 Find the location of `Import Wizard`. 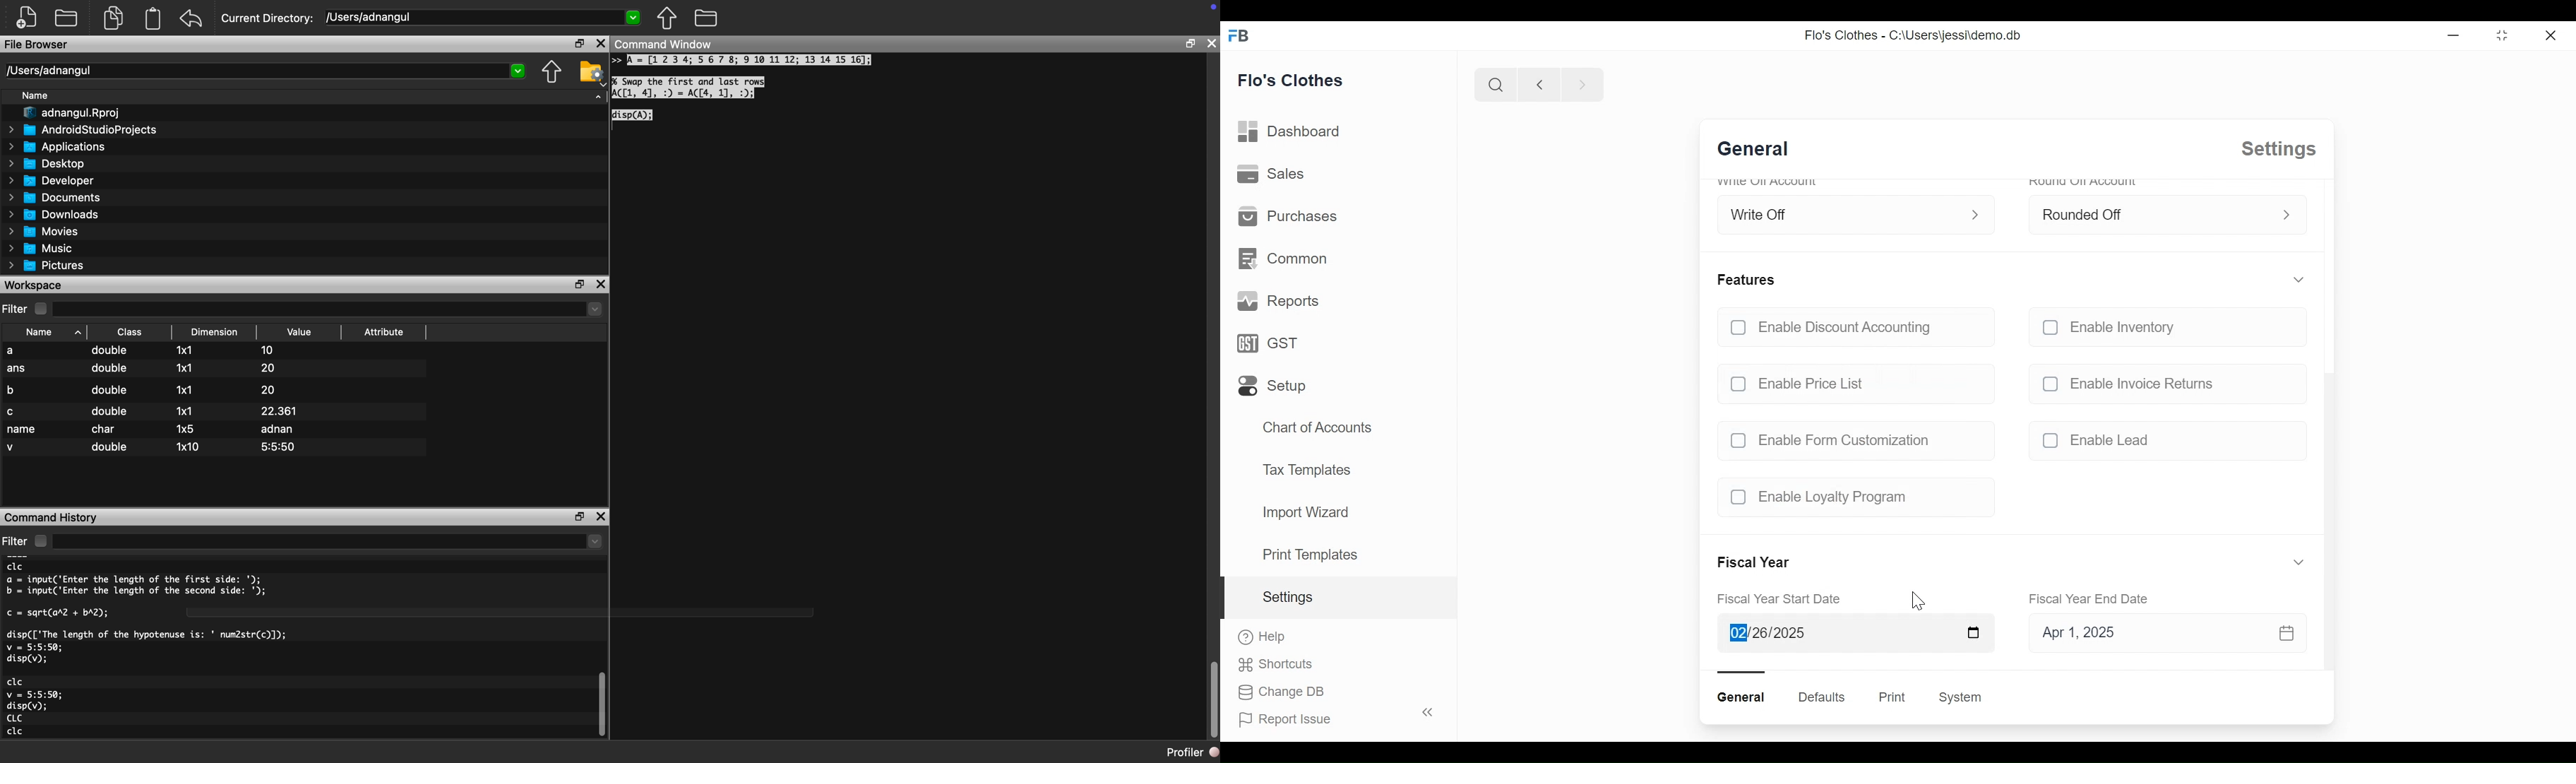

Import Wizard is located at coordinates (1305, 514).